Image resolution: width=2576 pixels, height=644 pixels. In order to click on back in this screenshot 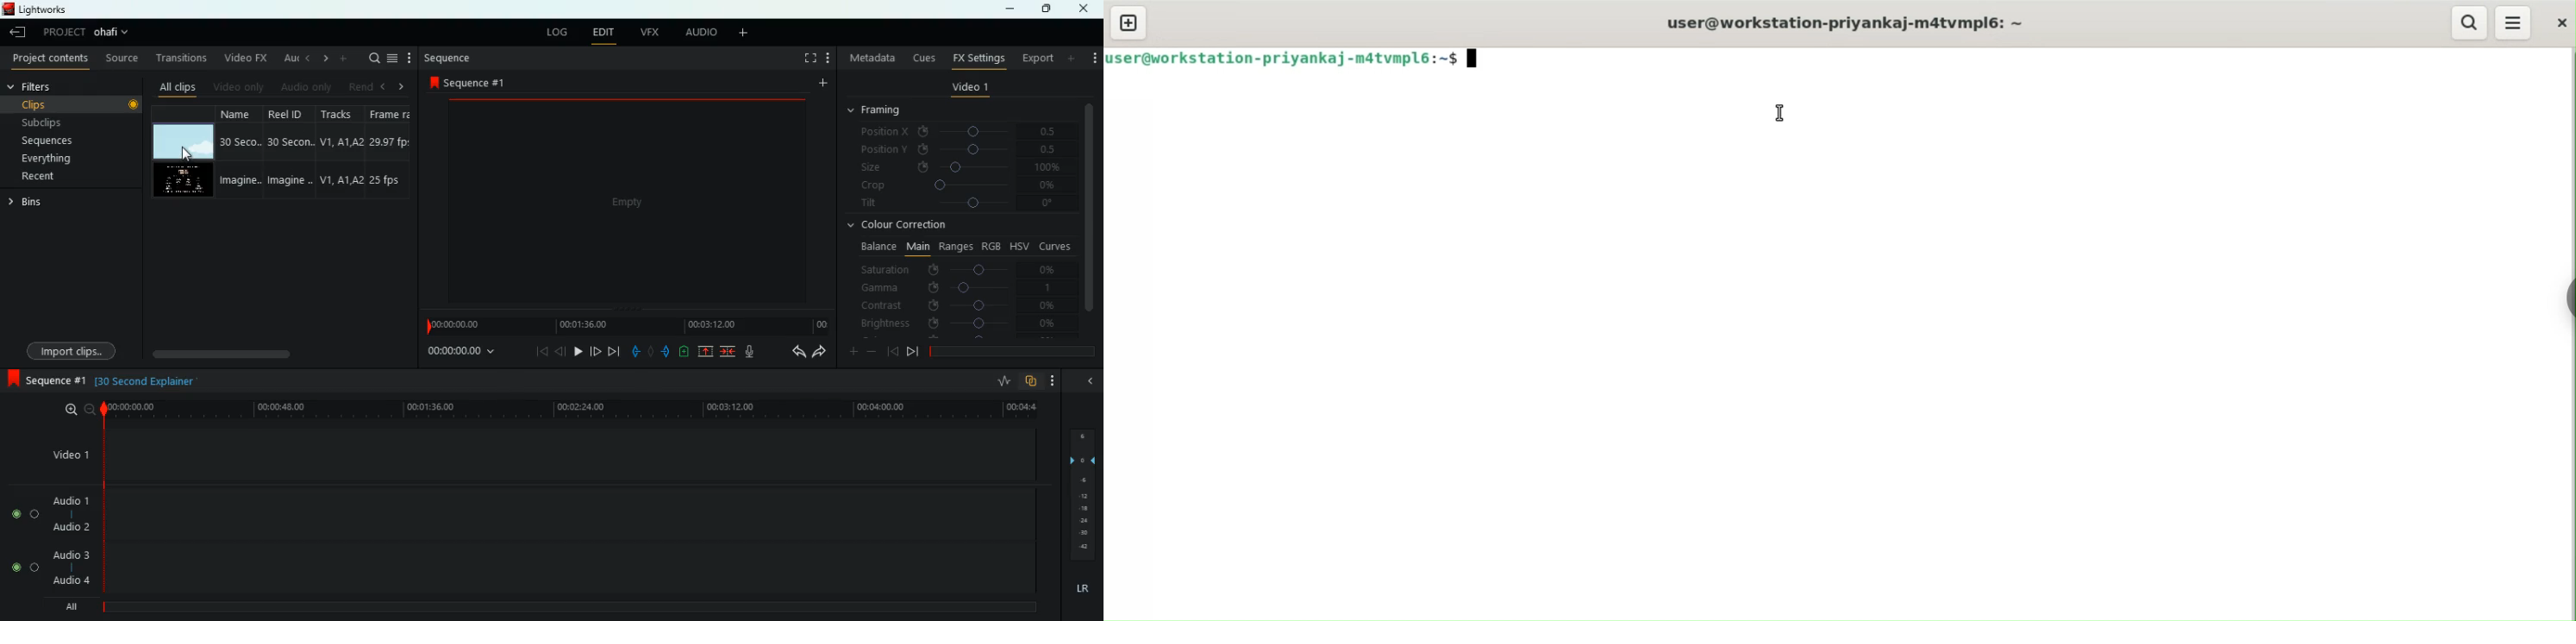, I will do `click(560, 351)`.